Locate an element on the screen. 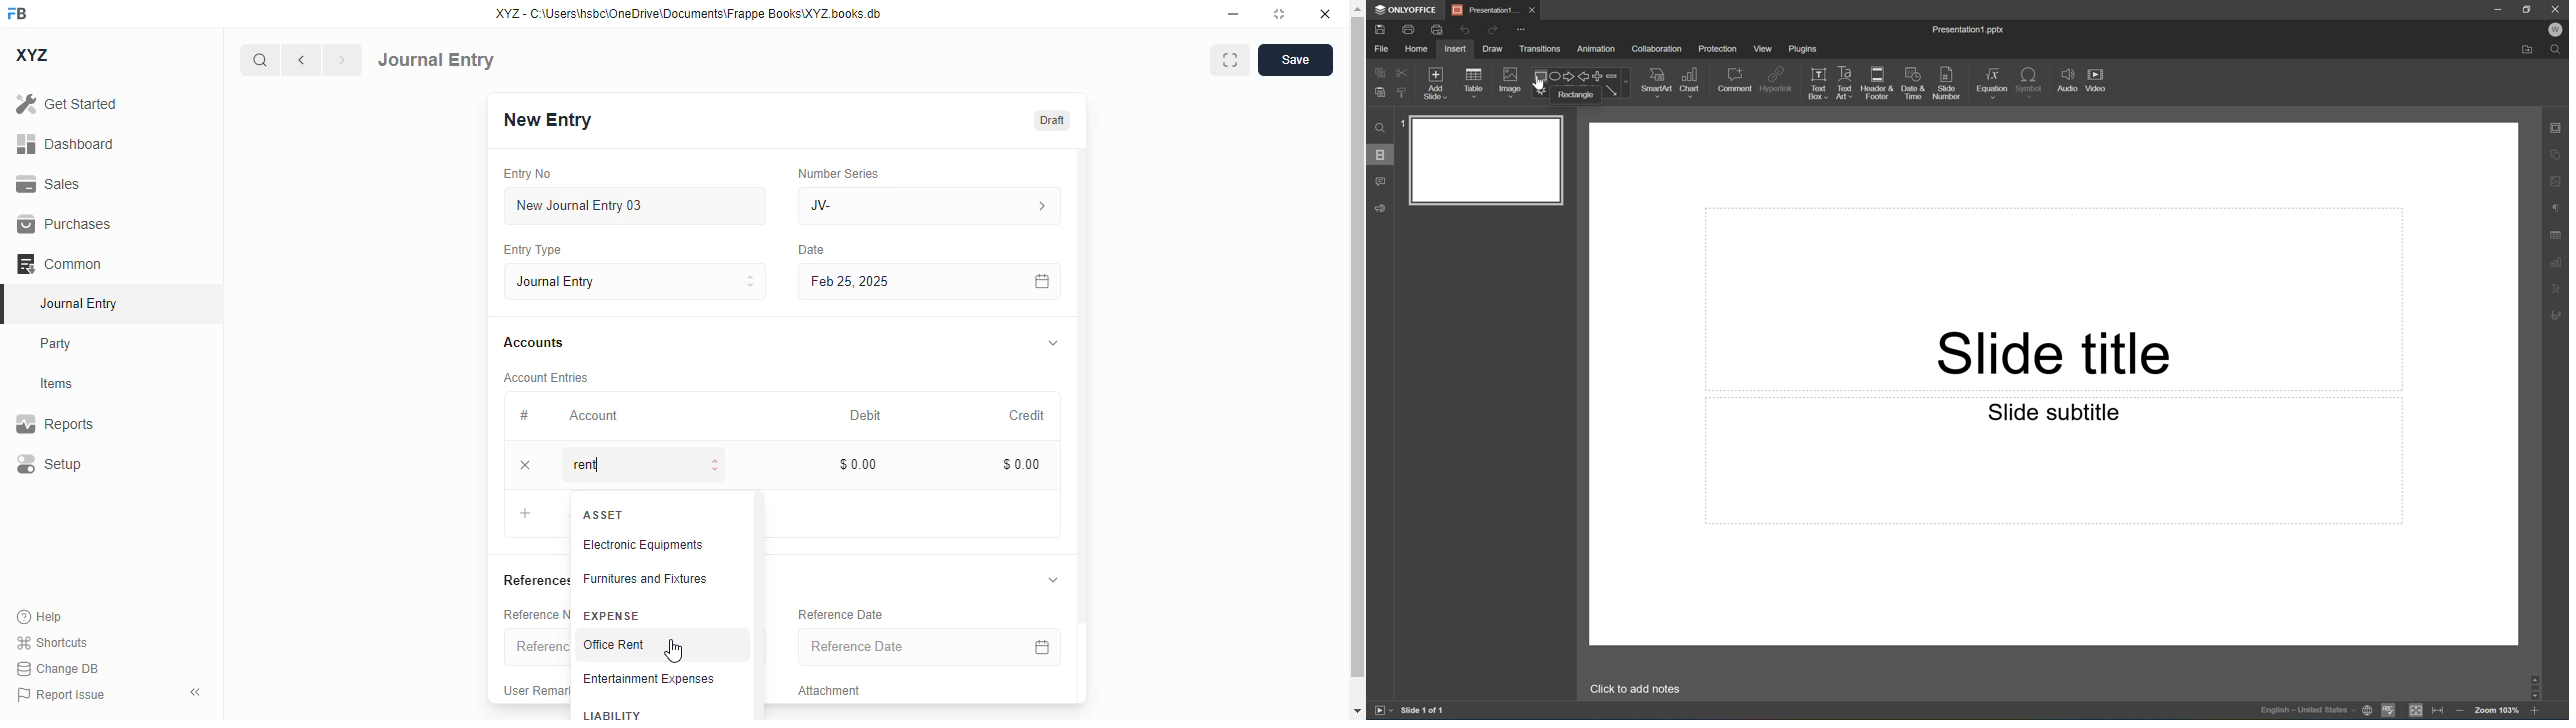  date is located at coordinates (812, 249).